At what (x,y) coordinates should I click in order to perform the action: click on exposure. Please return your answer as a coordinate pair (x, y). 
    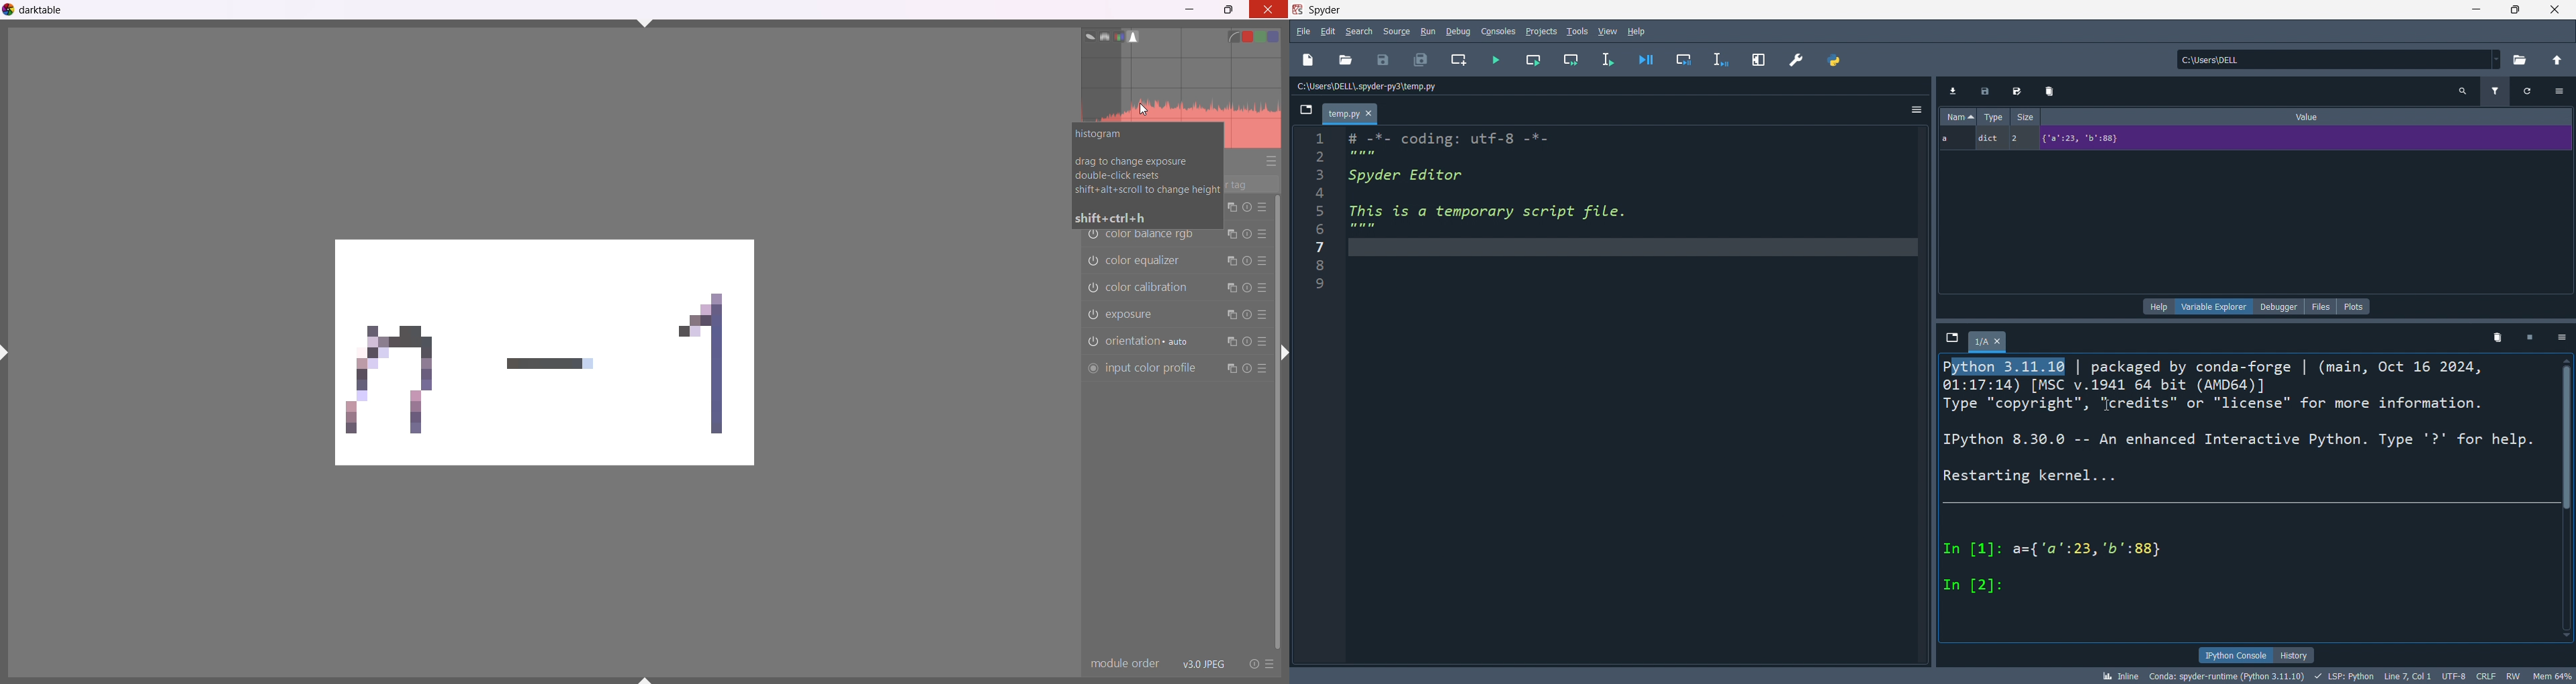
    Looking at the image, I should click on (1140, 316).